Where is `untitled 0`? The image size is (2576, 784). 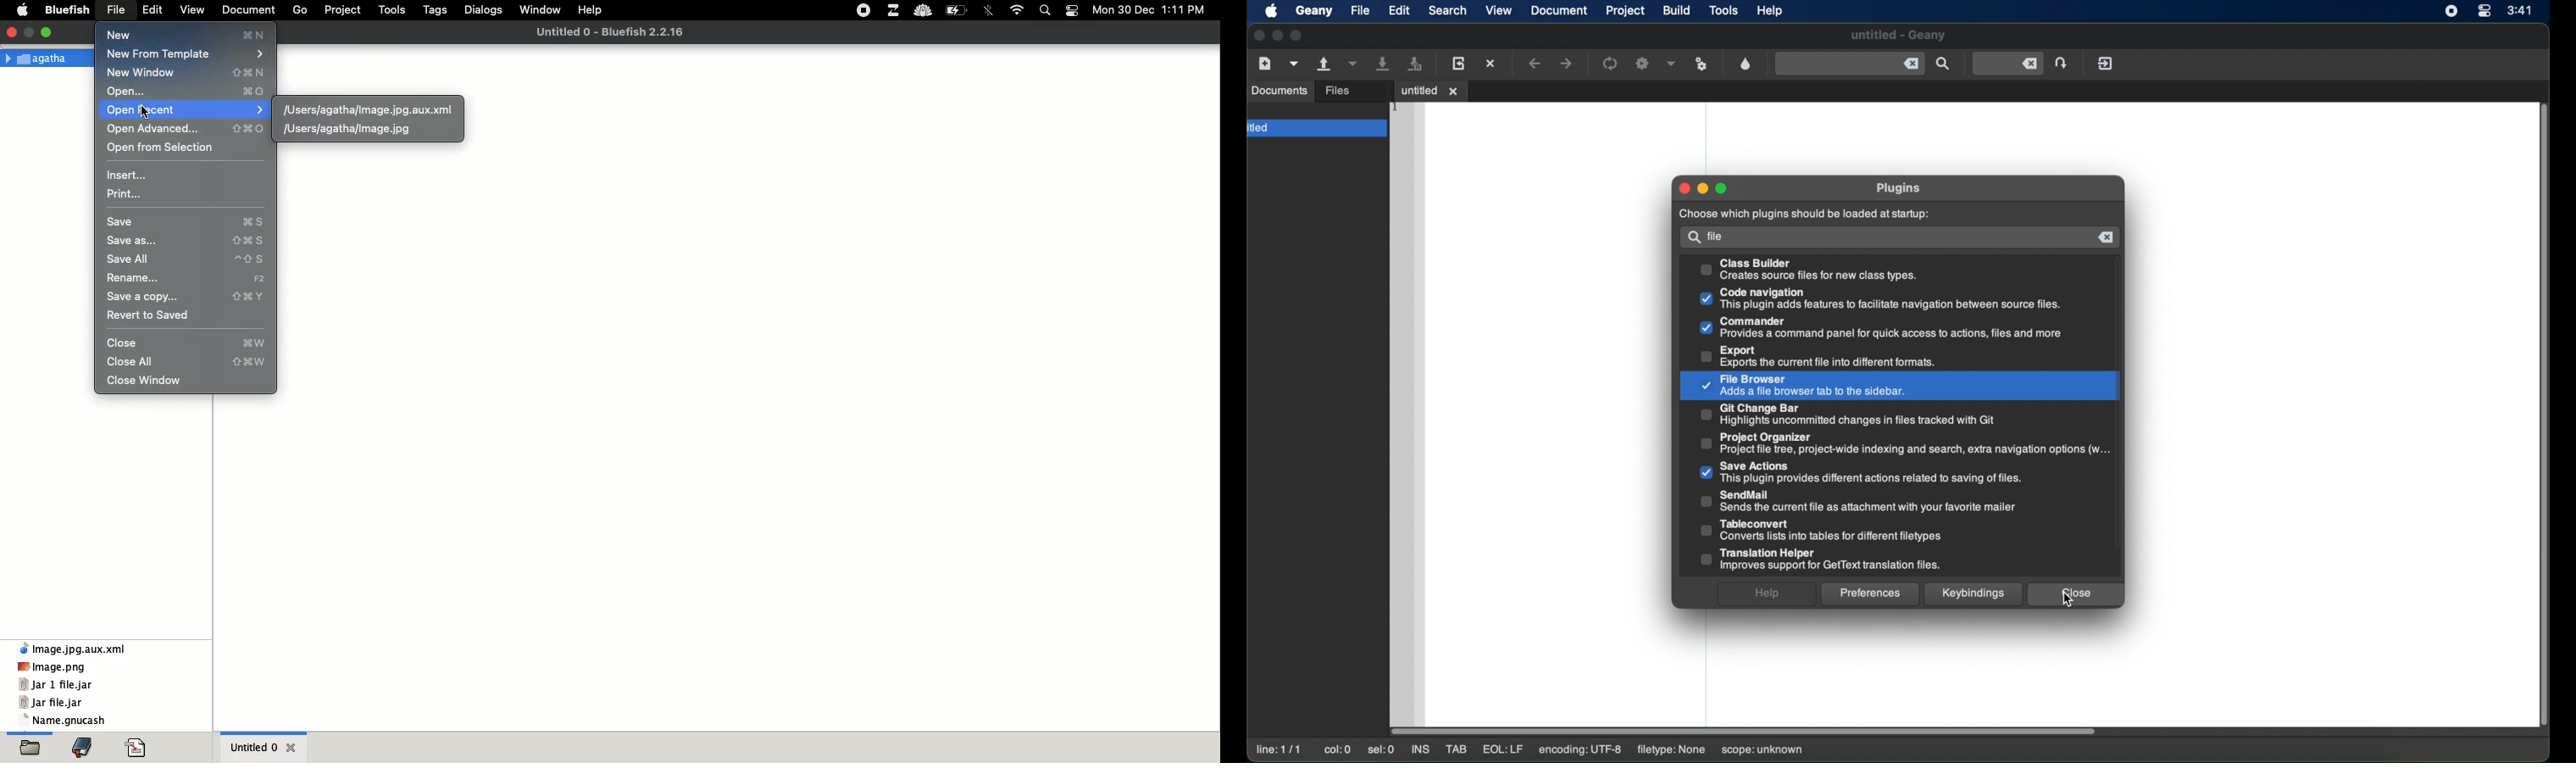 untitled 0 is located at coordinates (257, 749).